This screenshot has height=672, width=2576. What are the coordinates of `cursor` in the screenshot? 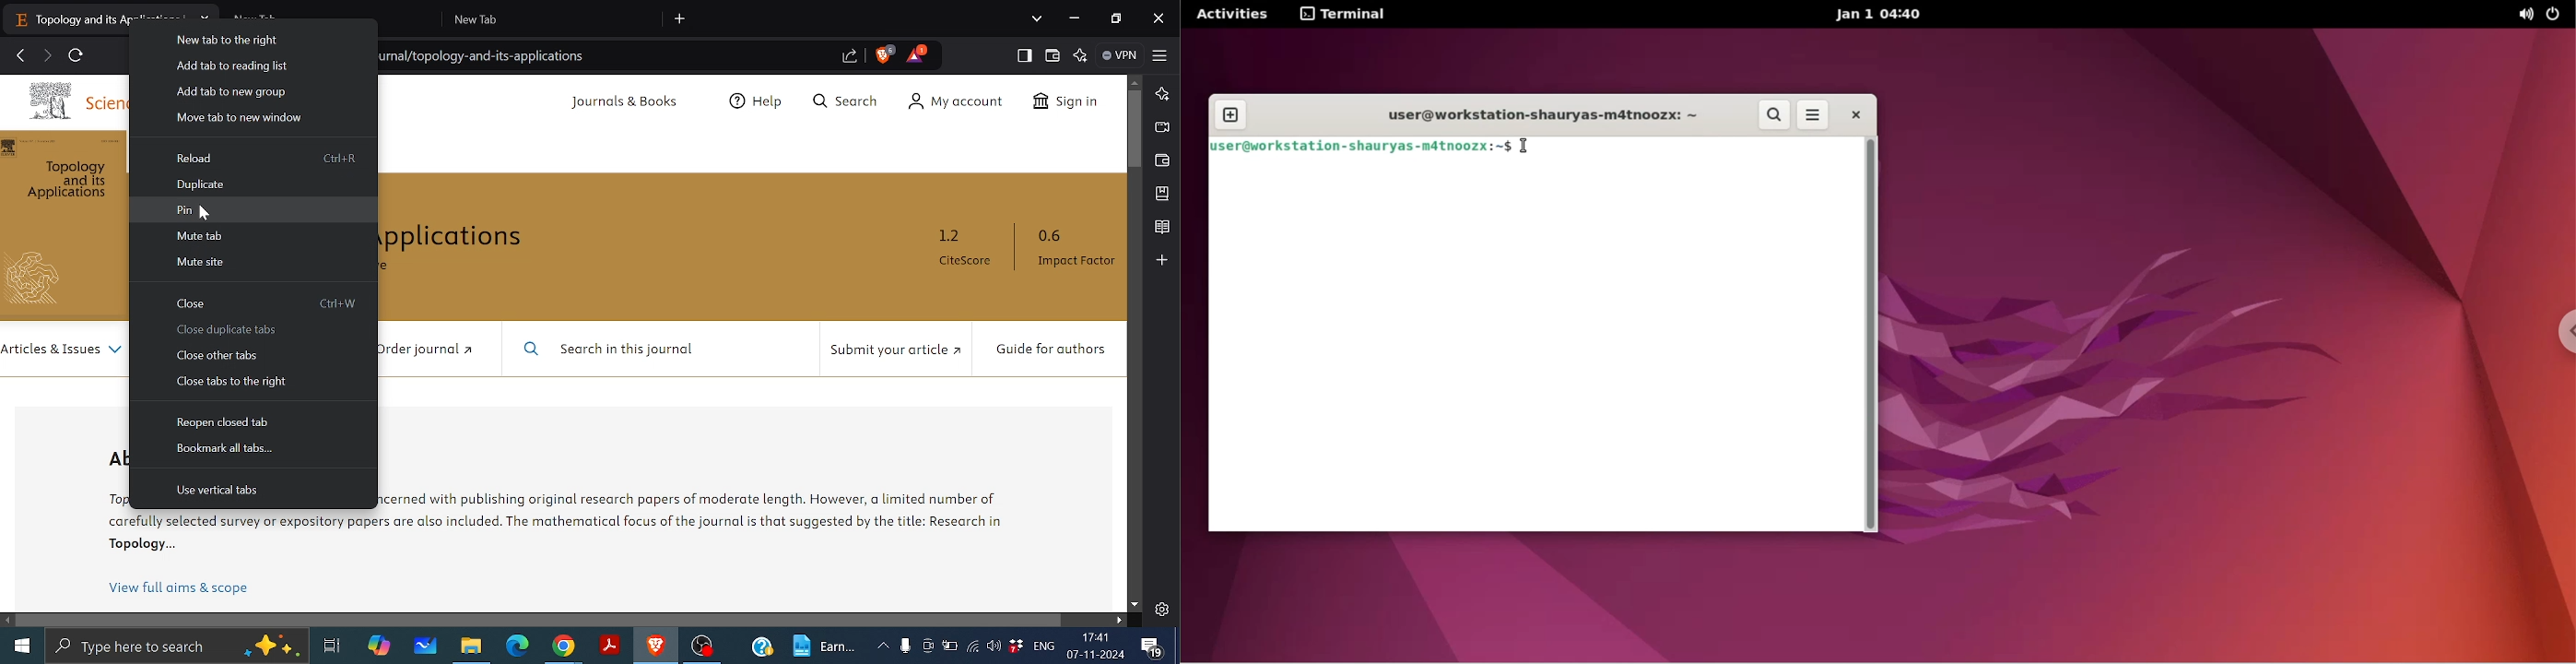 It's located at (1525, 146).